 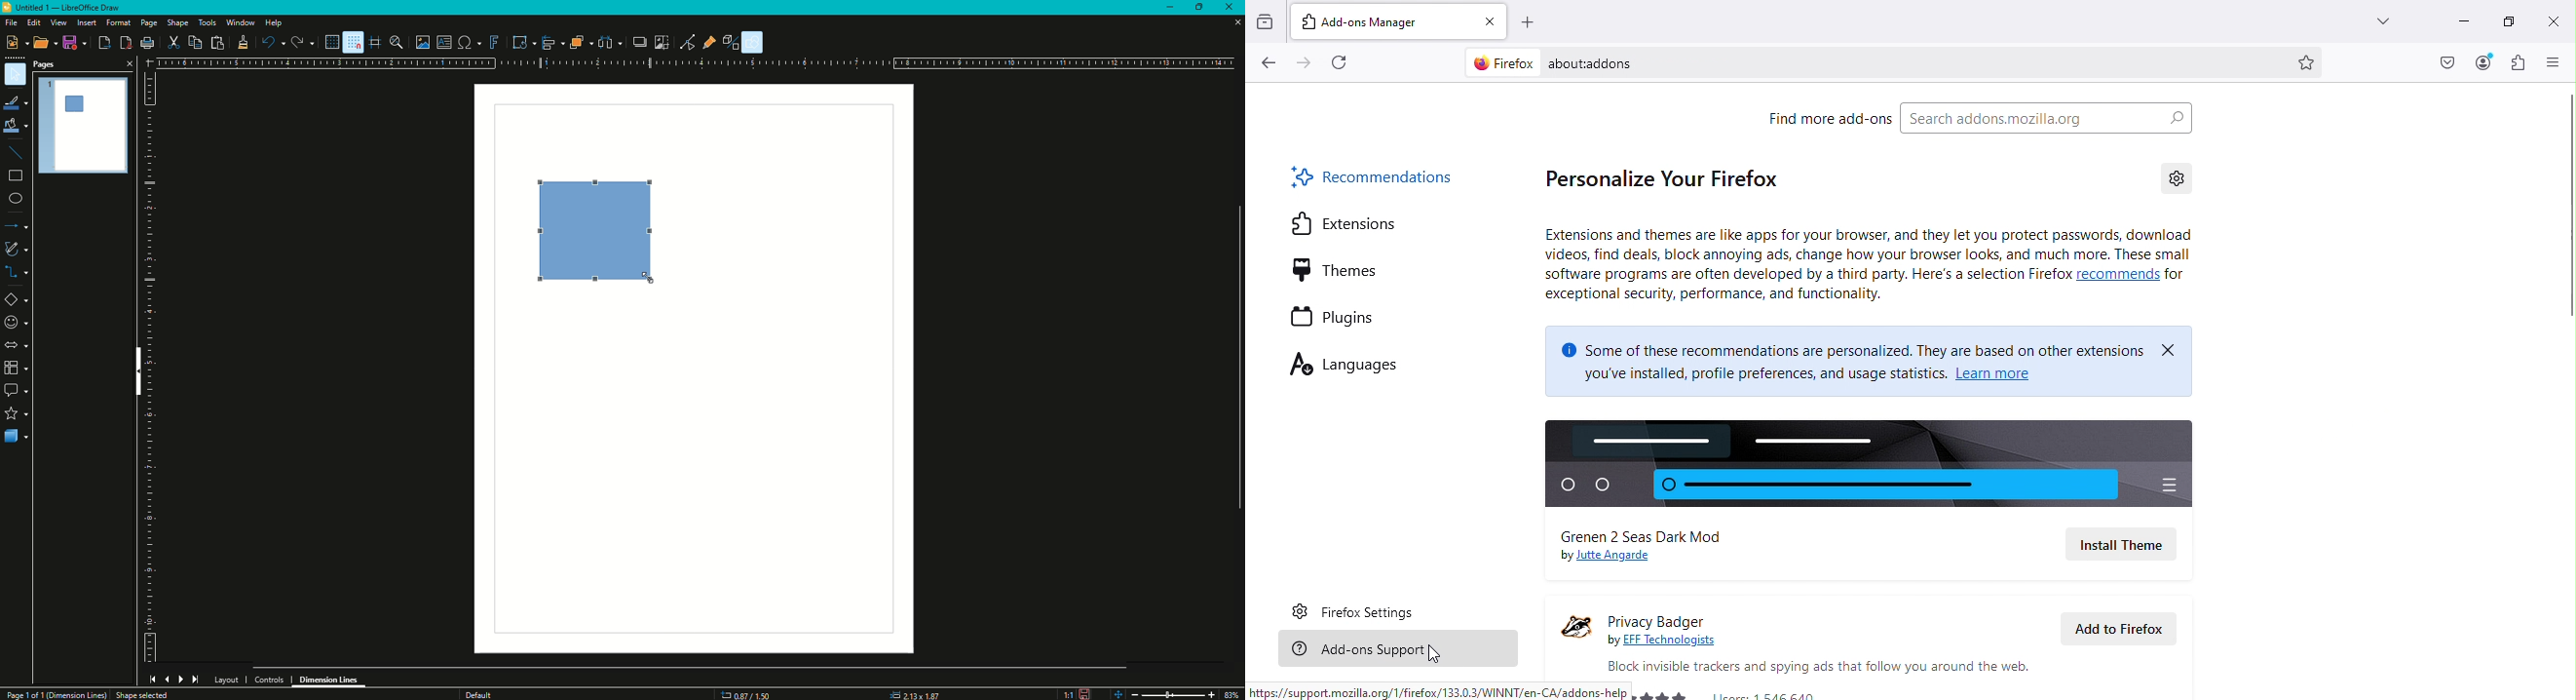 What do you see at coordinates (2125, 632) in the screenshot?
I see `Add to firefox` at bounding box center [2125, 632].